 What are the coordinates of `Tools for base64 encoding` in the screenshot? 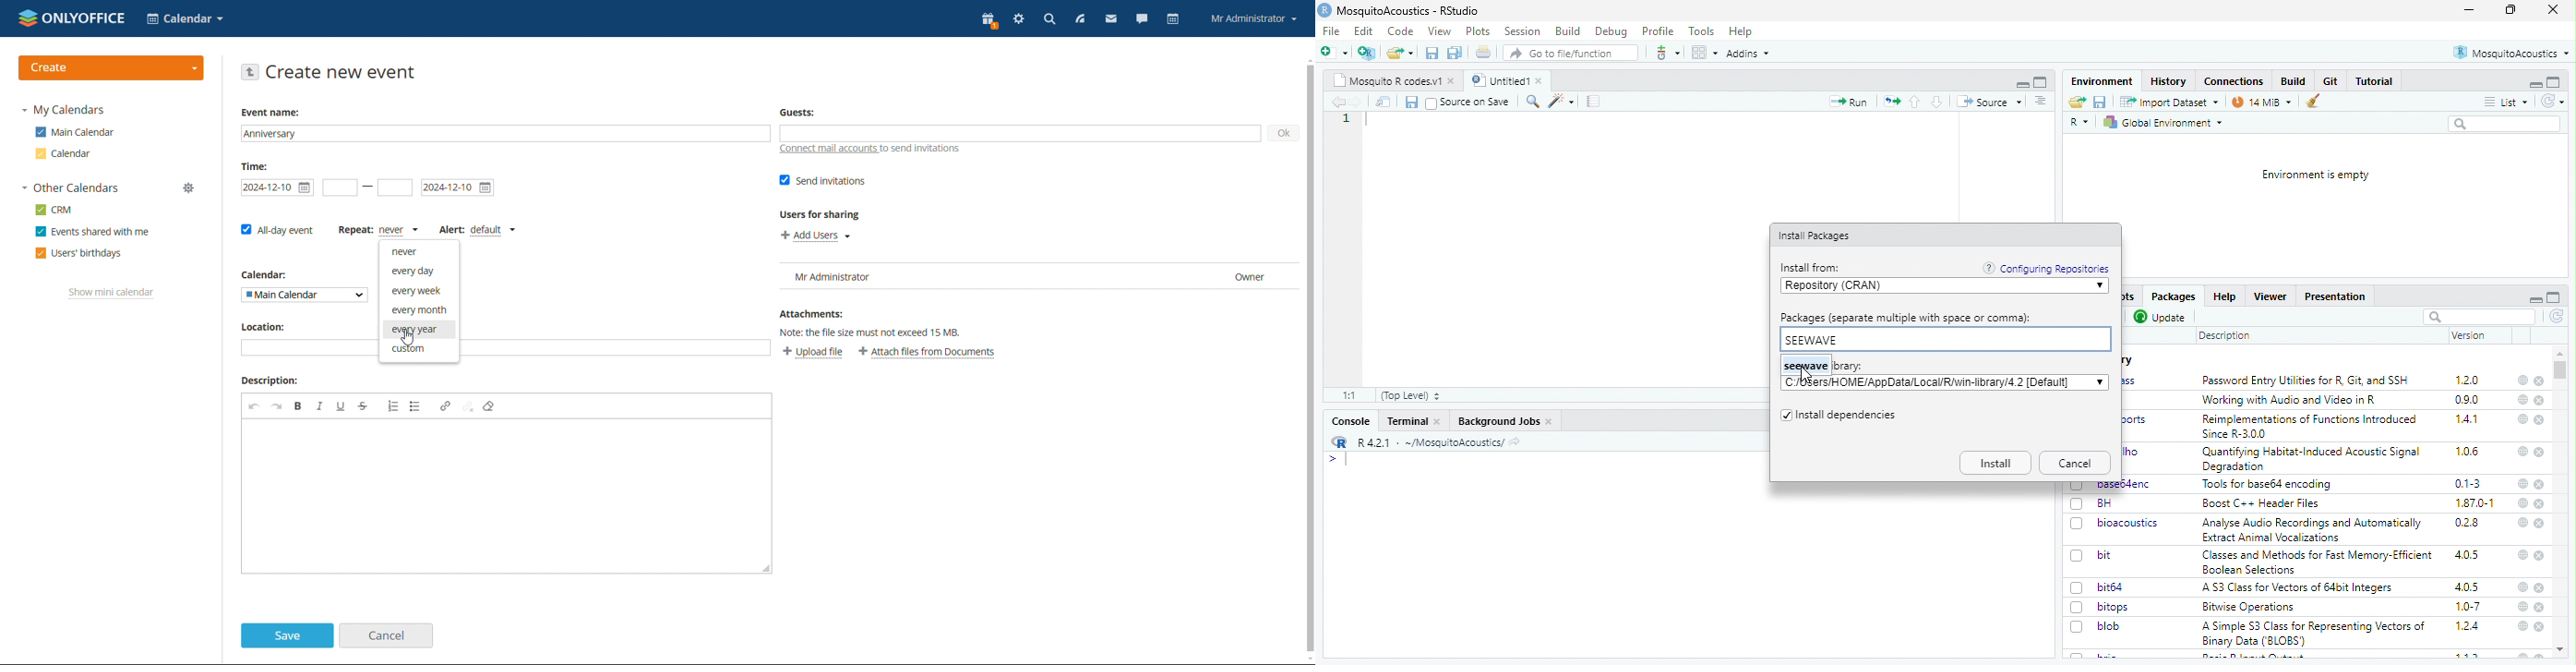 It's located at (2268, 485).